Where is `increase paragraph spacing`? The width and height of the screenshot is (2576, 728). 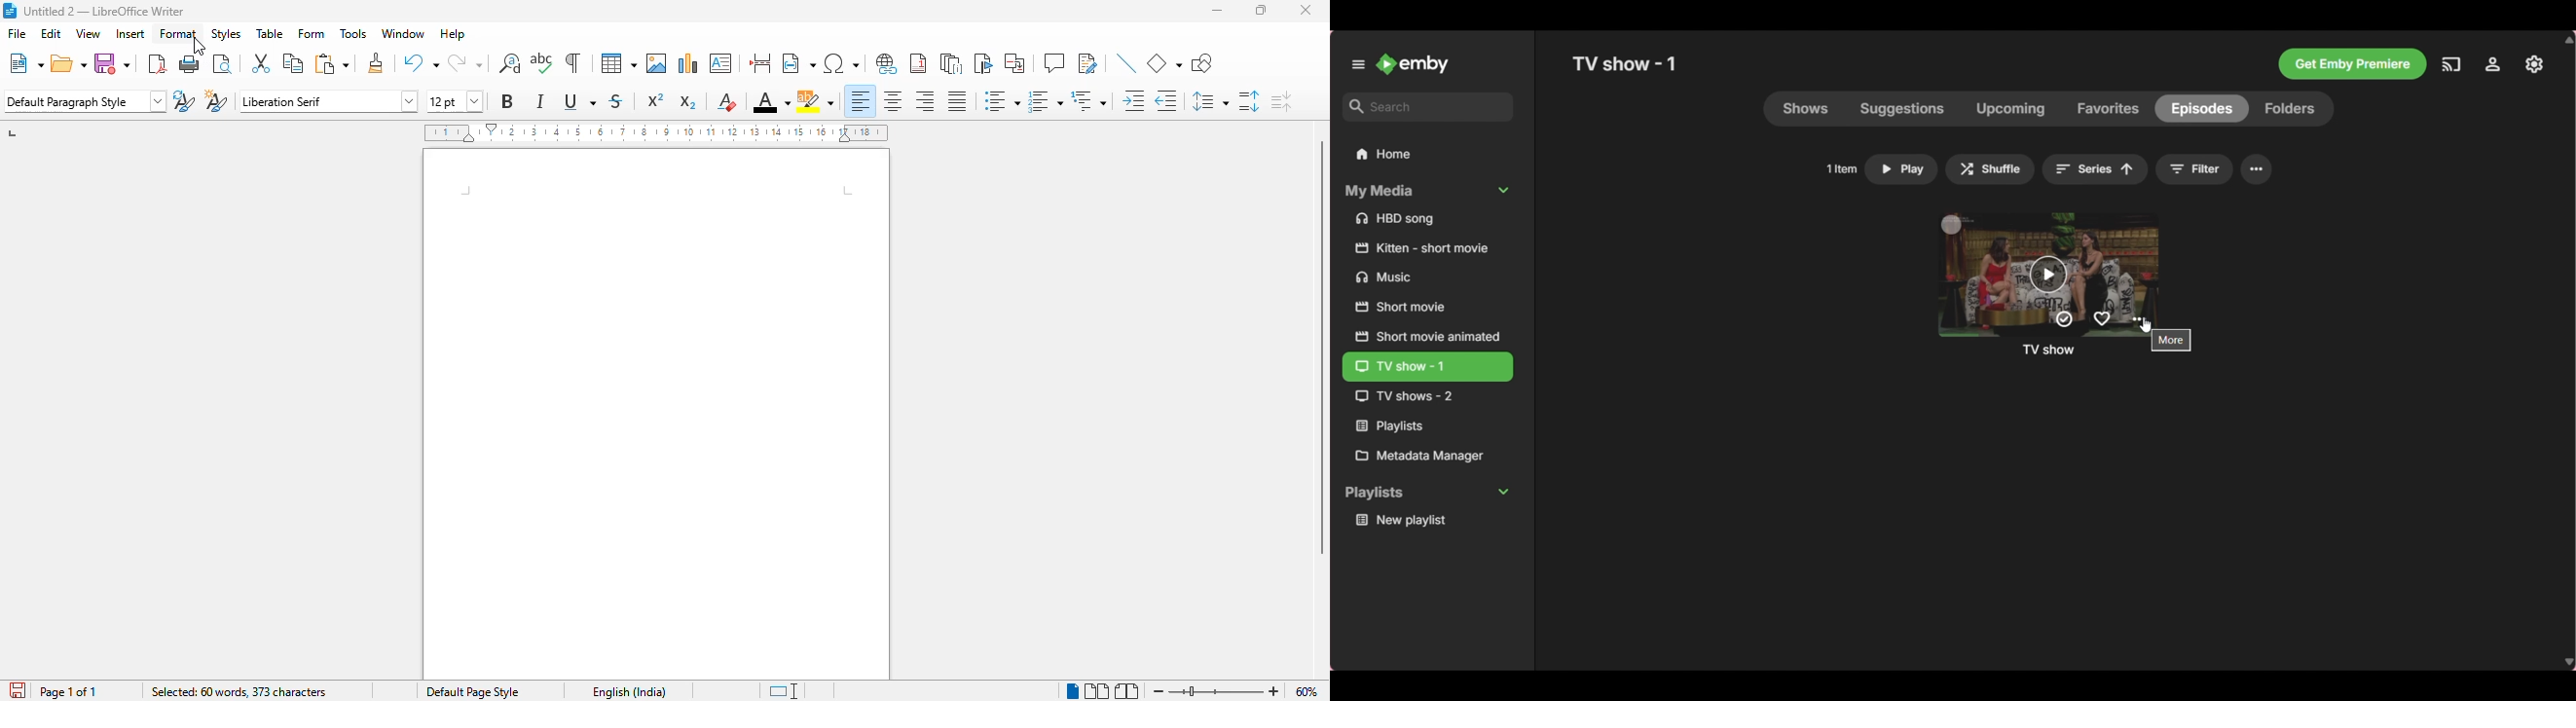
increase paragraph spacing is located at coordinates (1248, 101).